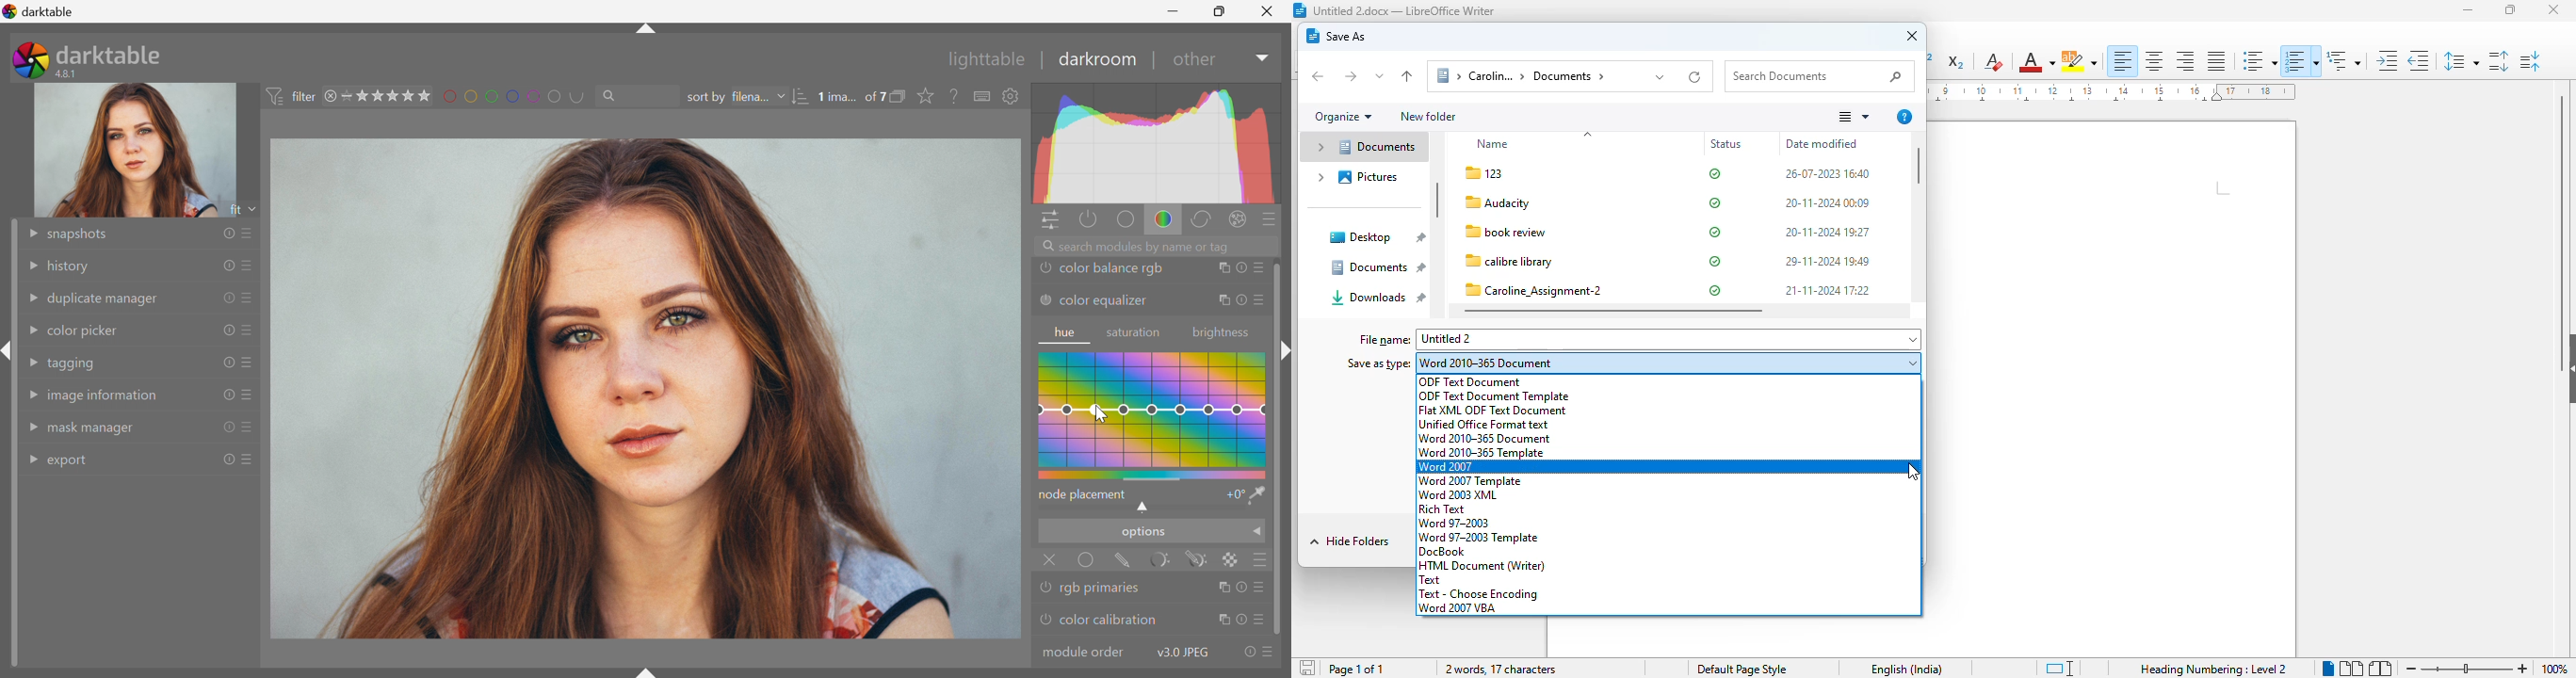  Describe the element at coordinates (1125, 220) in the screenshot. I see `base` at that location.